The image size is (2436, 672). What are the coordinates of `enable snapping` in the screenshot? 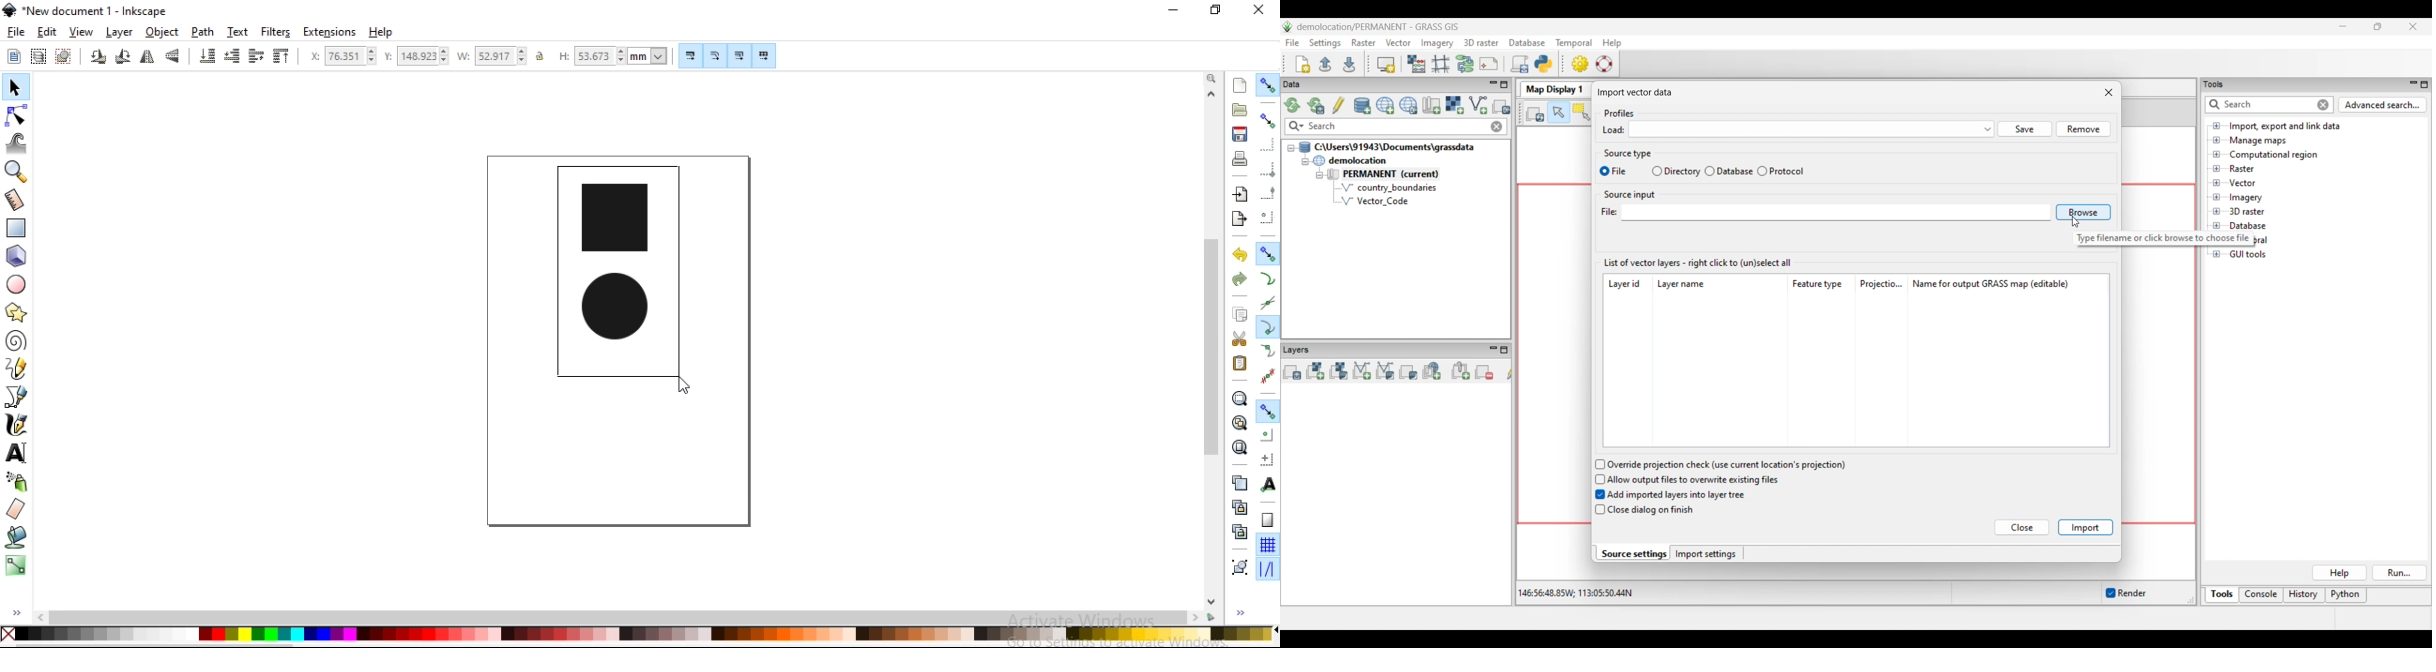 It's located at (1269, 85).